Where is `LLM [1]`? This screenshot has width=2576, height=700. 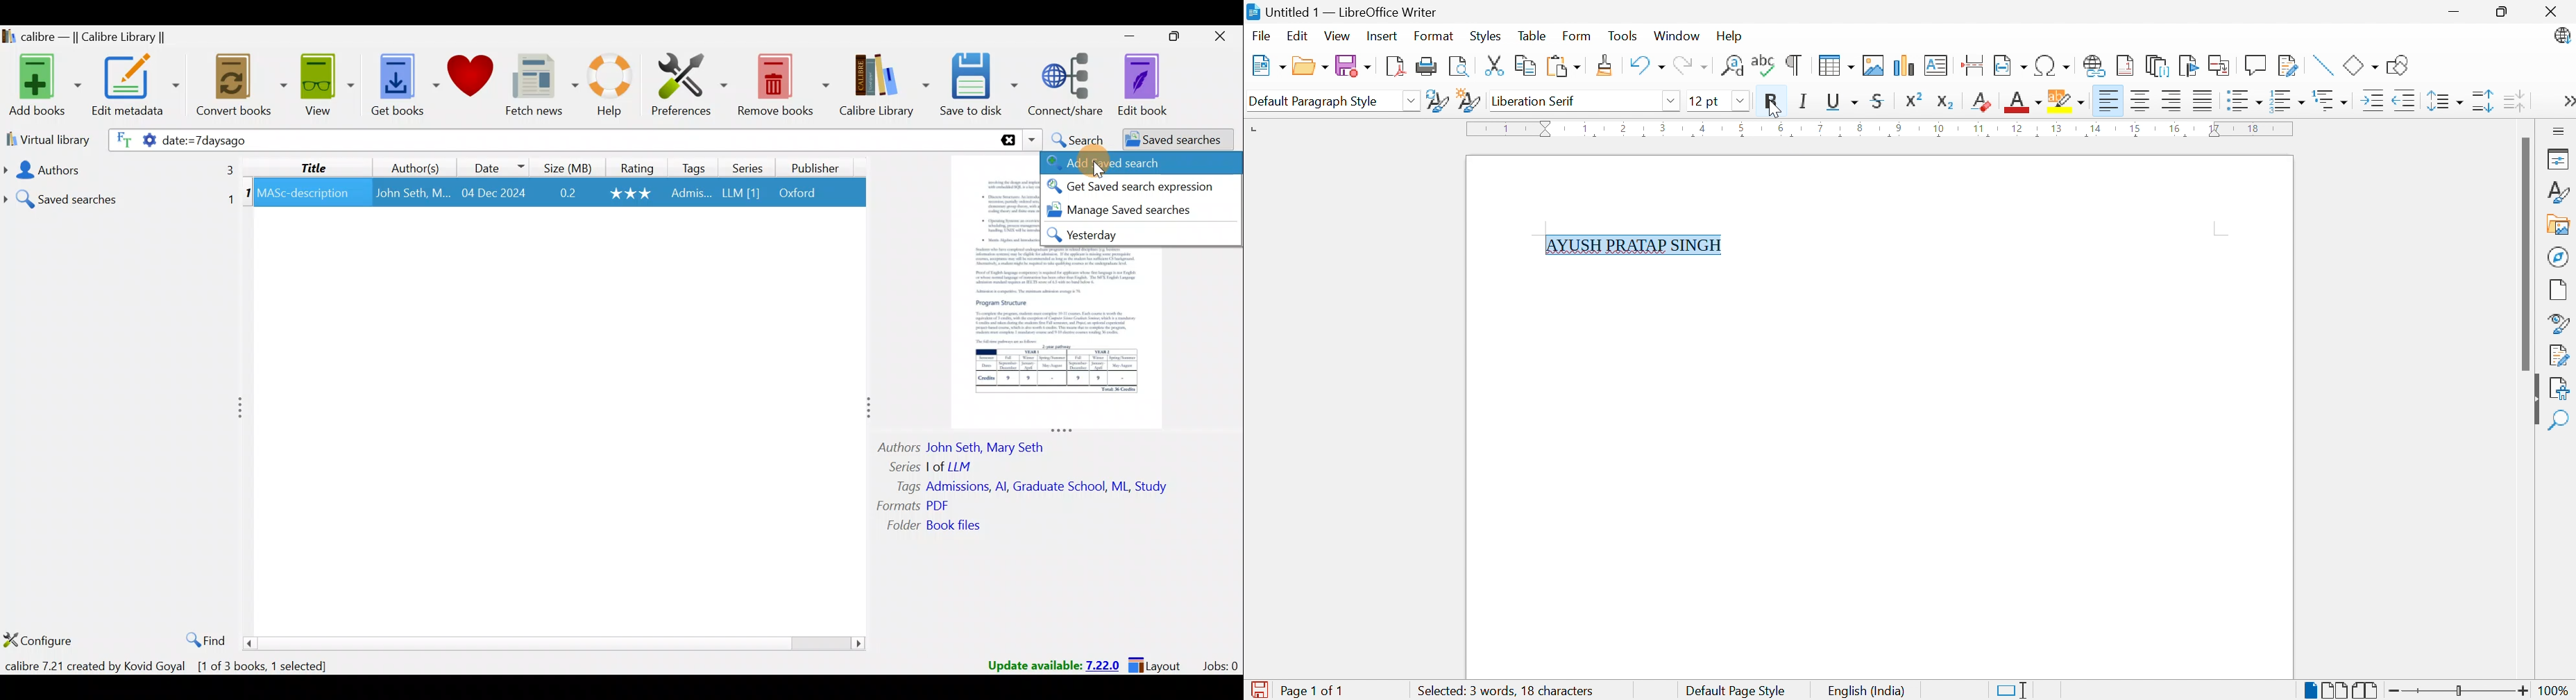 LLM [1] is located at coordinates (740, 195).